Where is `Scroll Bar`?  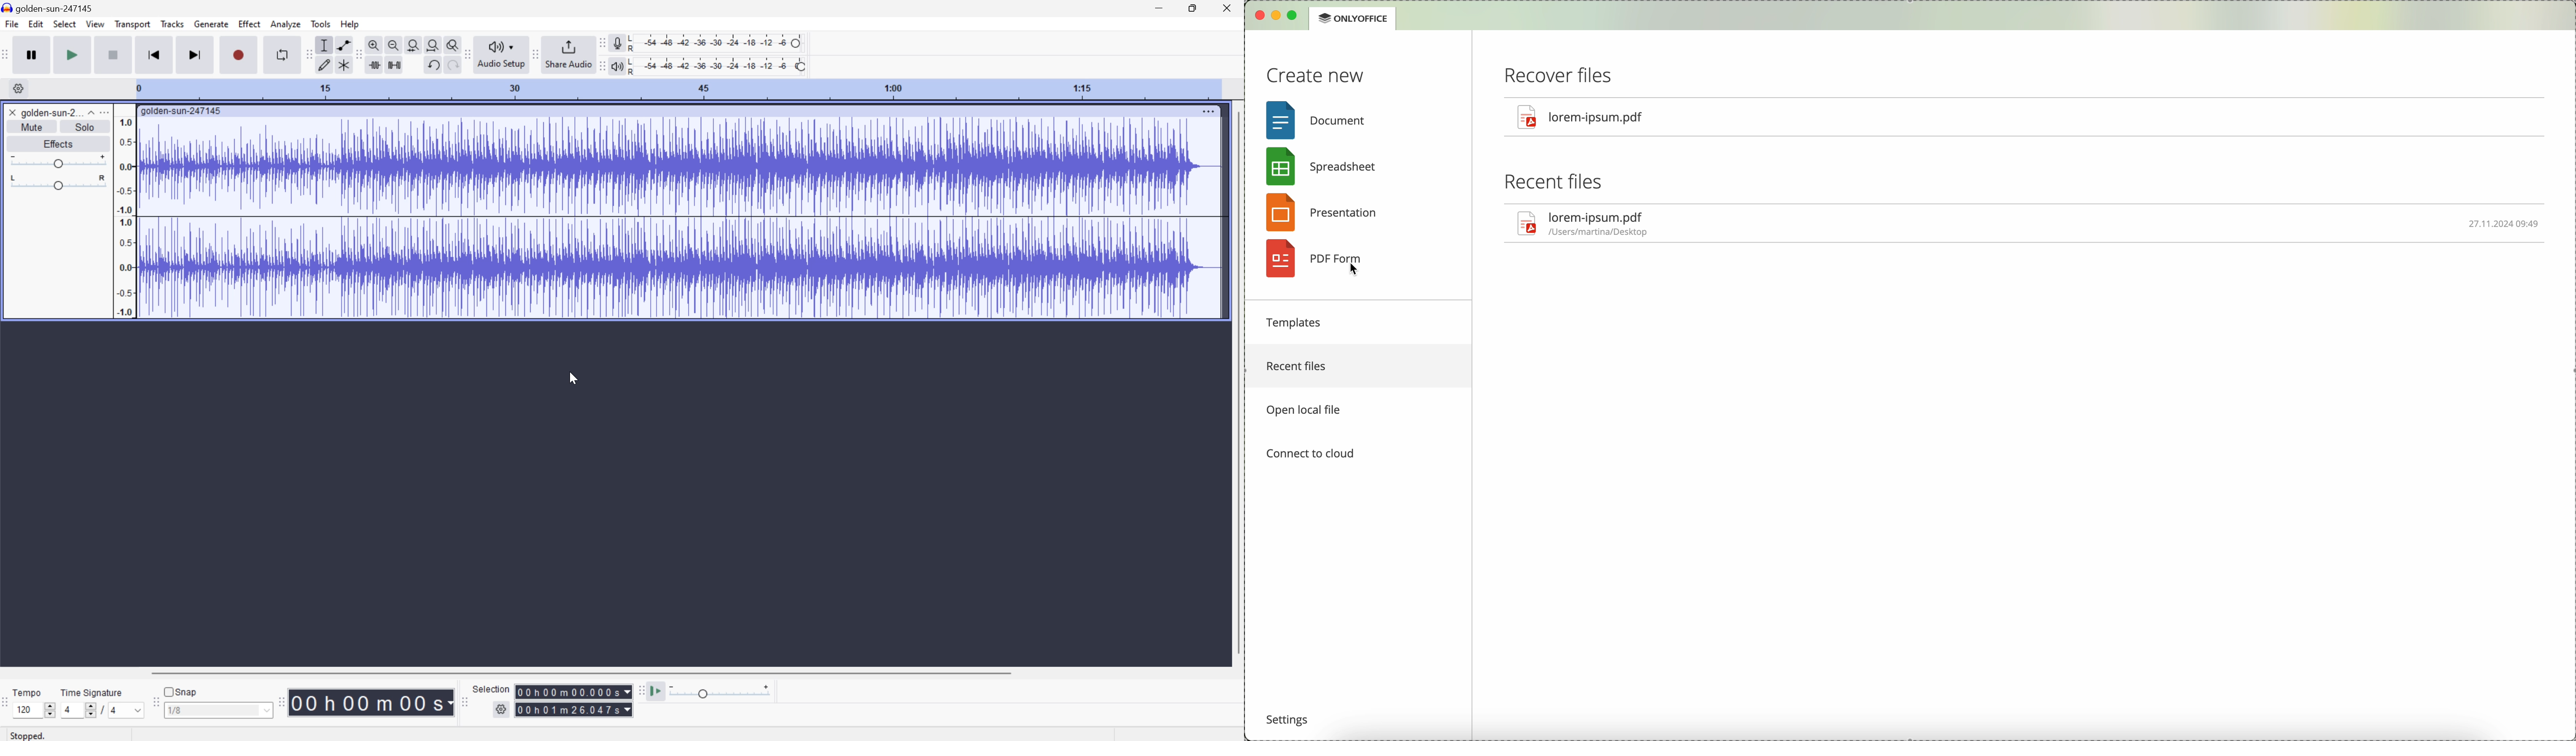
Scroll Bar is located at coordinates (1236, 383).